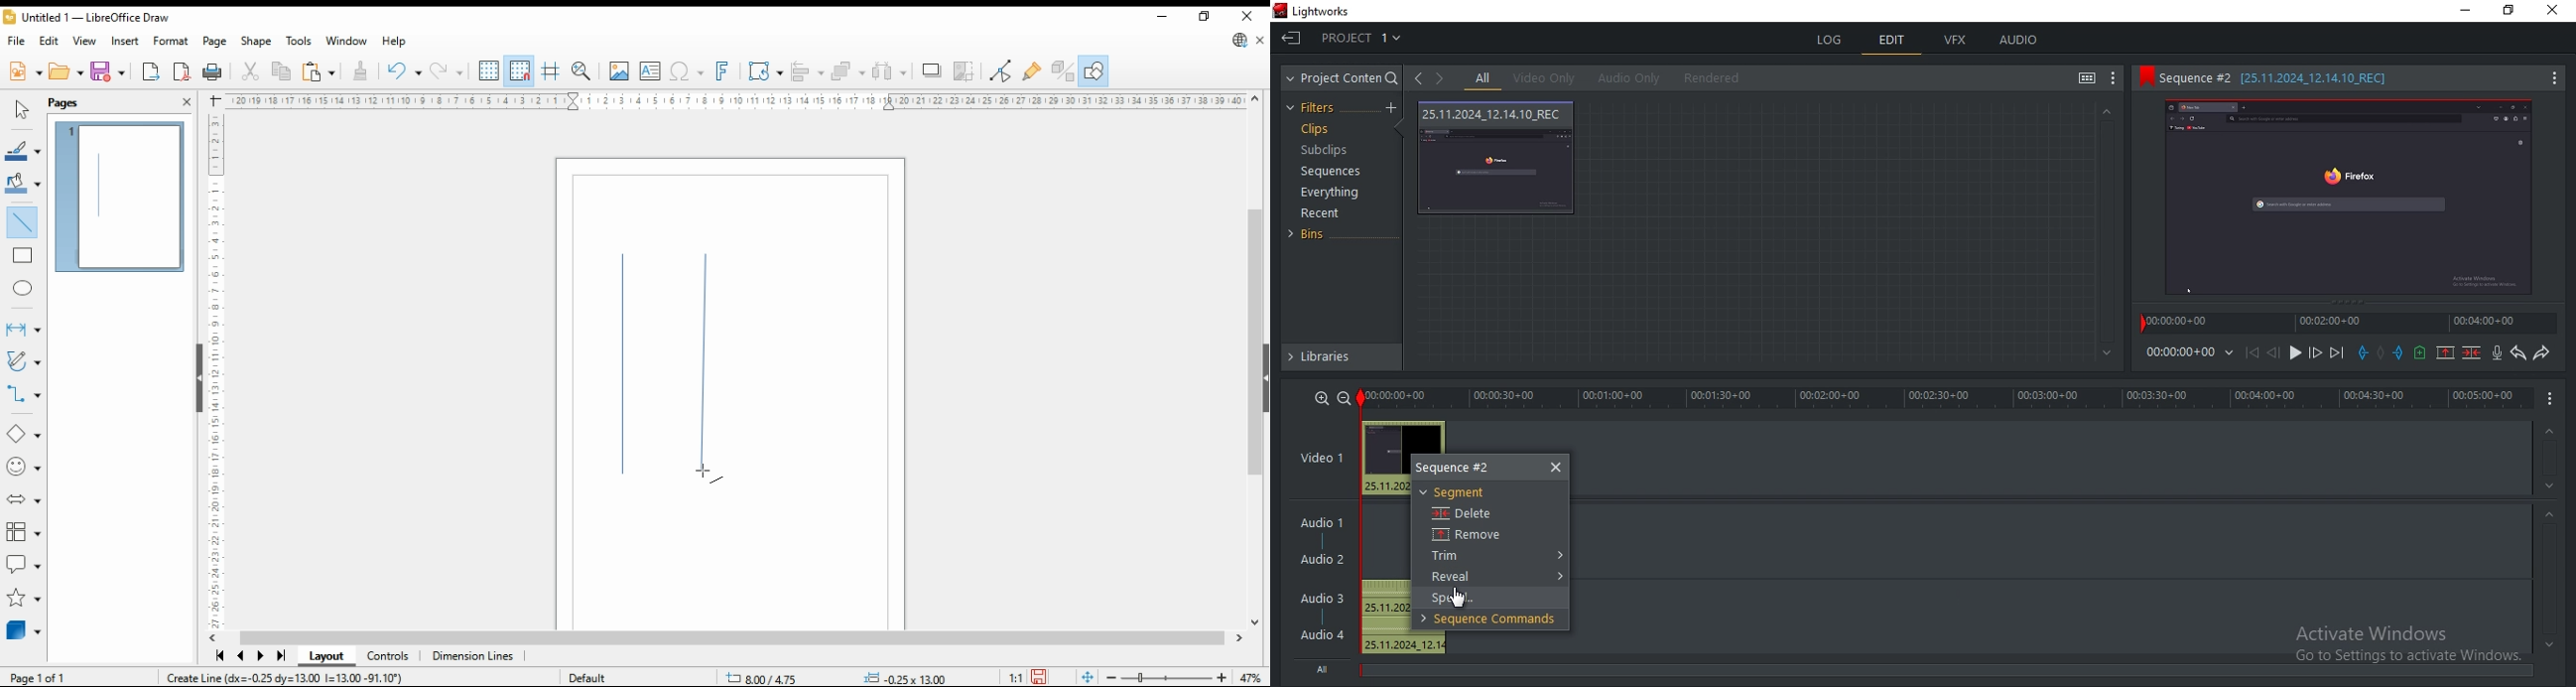 Image resolution: width=2576 pixels, height=700 pixels. I want to click on show grids, so click(488, 71).